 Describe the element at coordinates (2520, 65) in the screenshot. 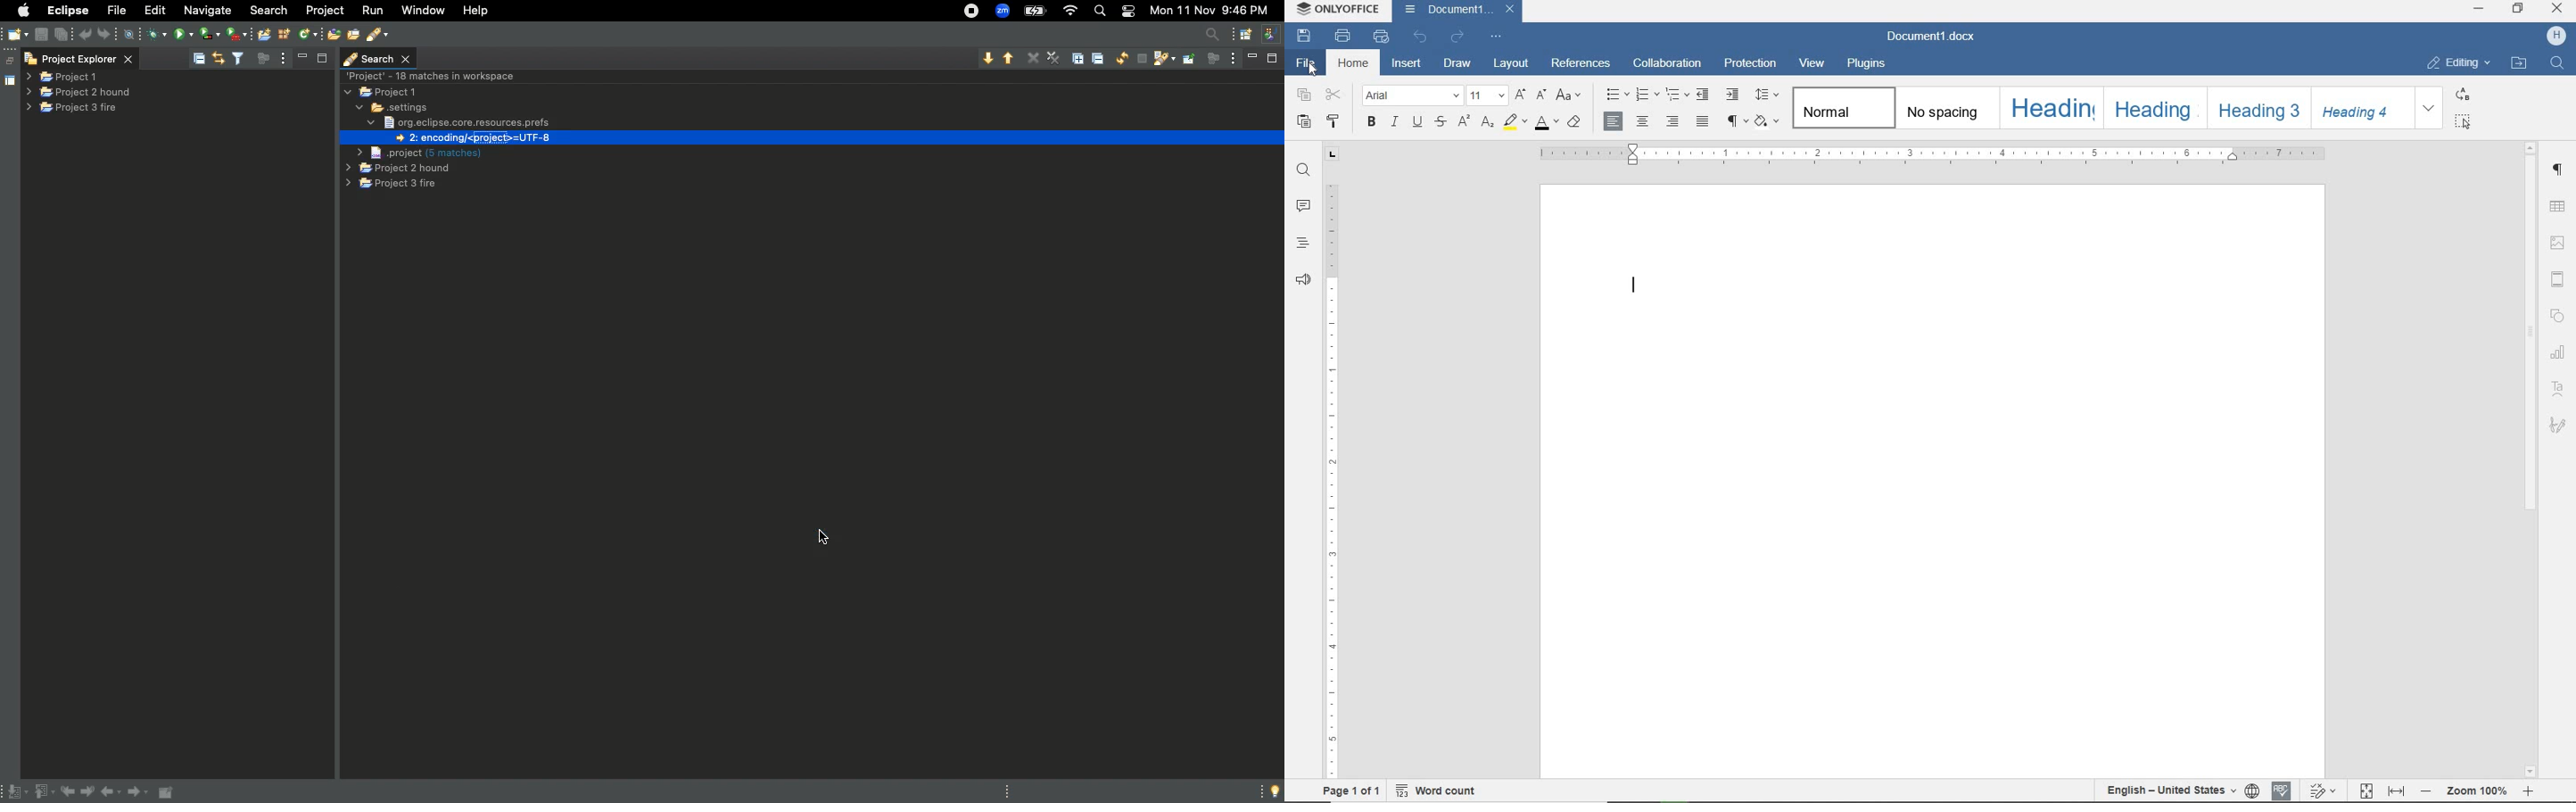

I see `open file location` at that location.